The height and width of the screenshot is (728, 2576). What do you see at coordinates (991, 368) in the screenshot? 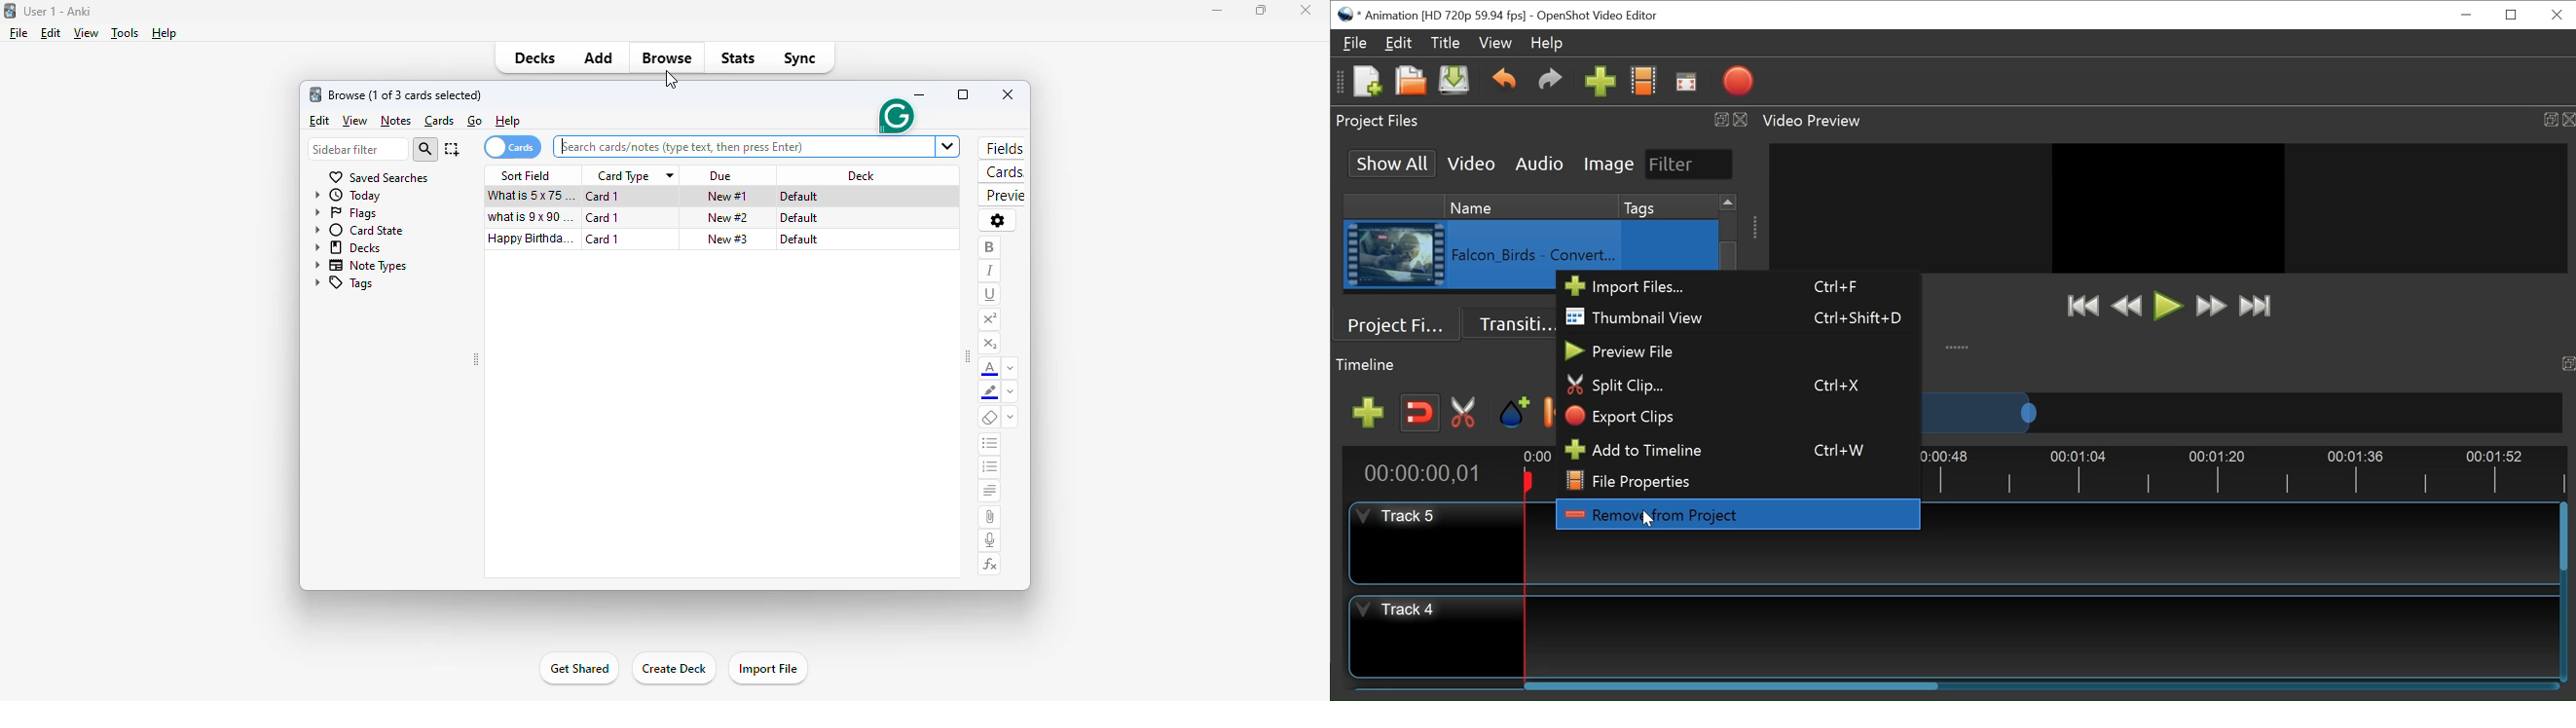
I see `text color` at bounding box center [991, 368].